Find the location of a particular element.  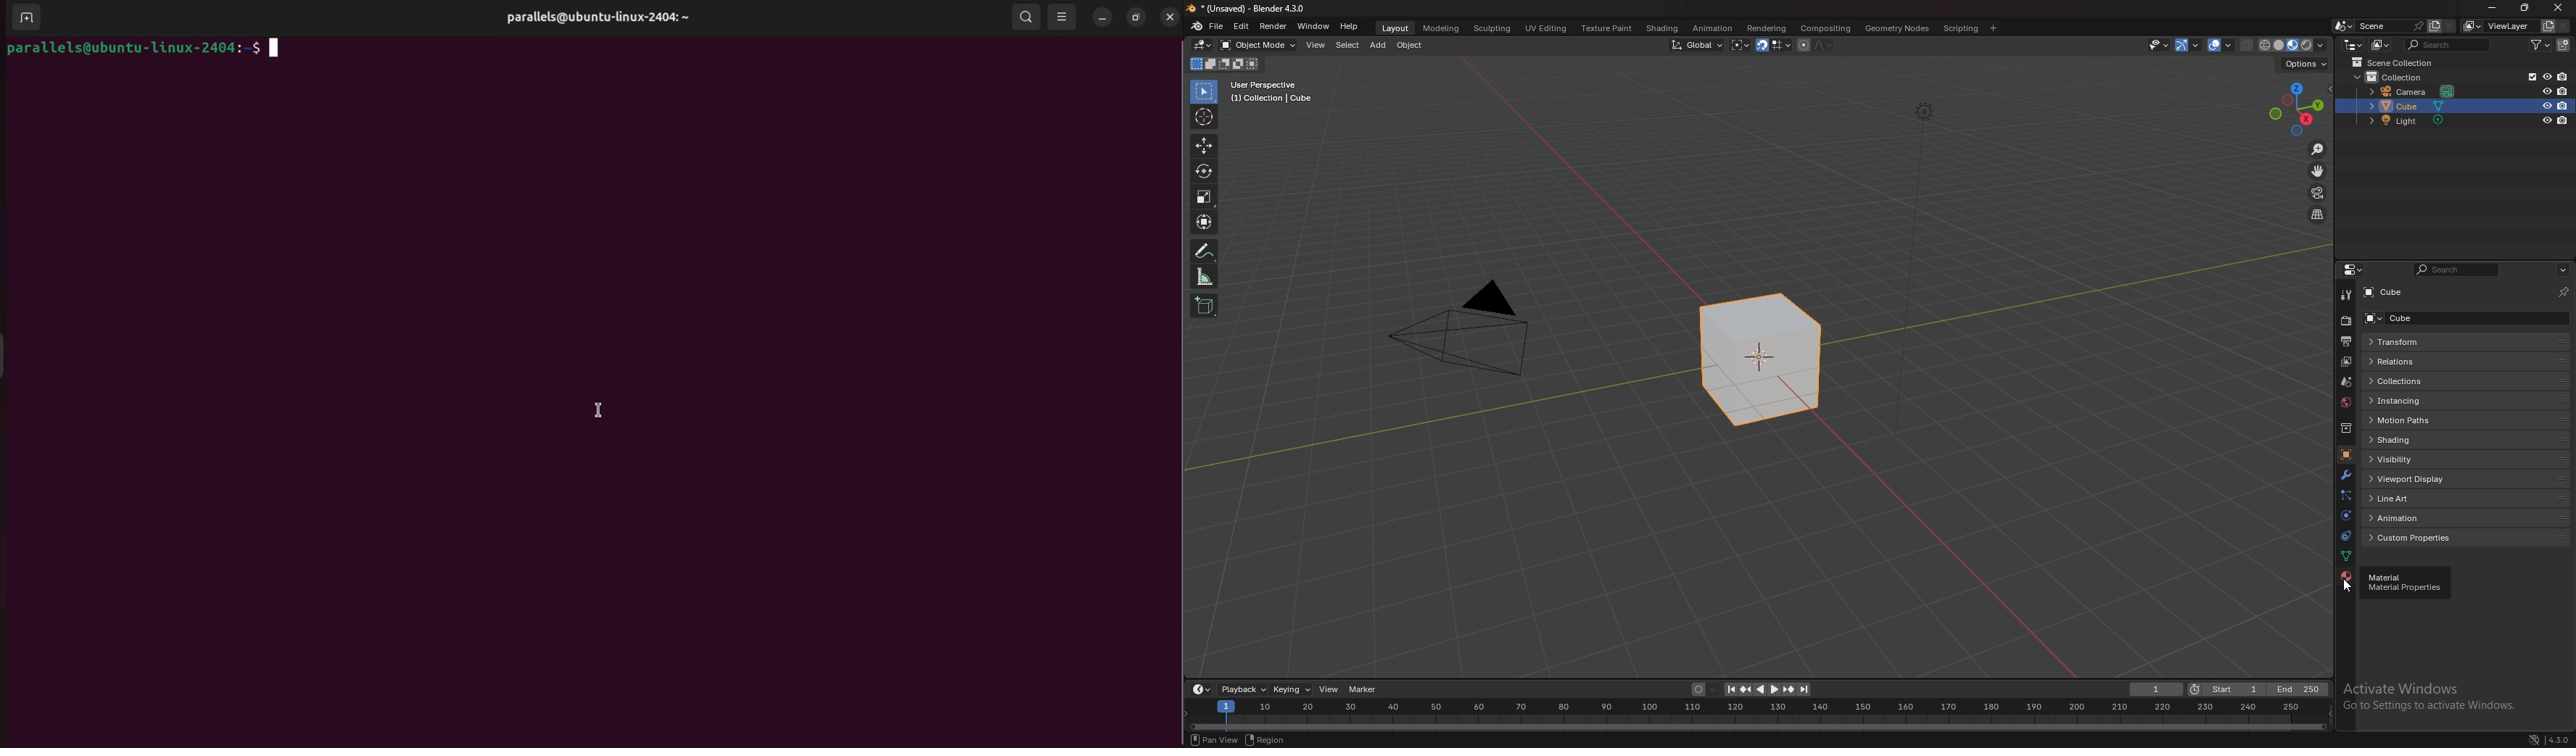

render is located at coordinates (1273, 26).